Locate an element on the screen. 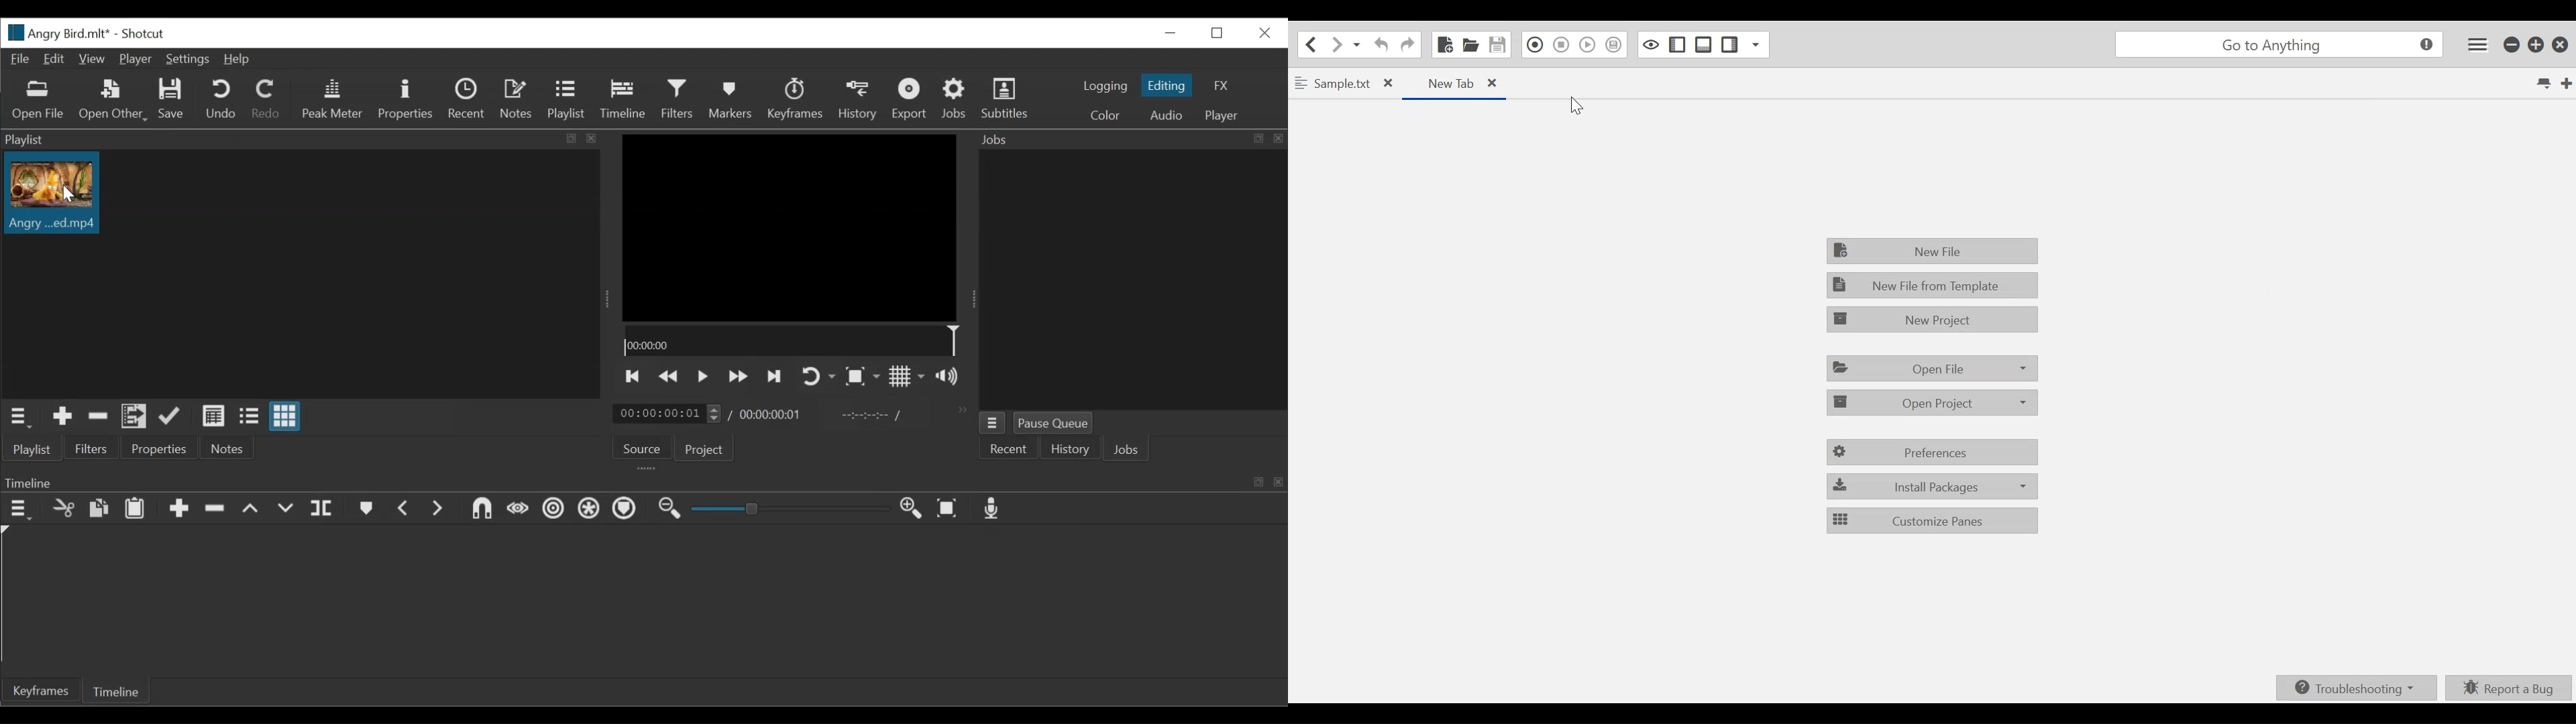  File Name is located at coordinates (57, 33).